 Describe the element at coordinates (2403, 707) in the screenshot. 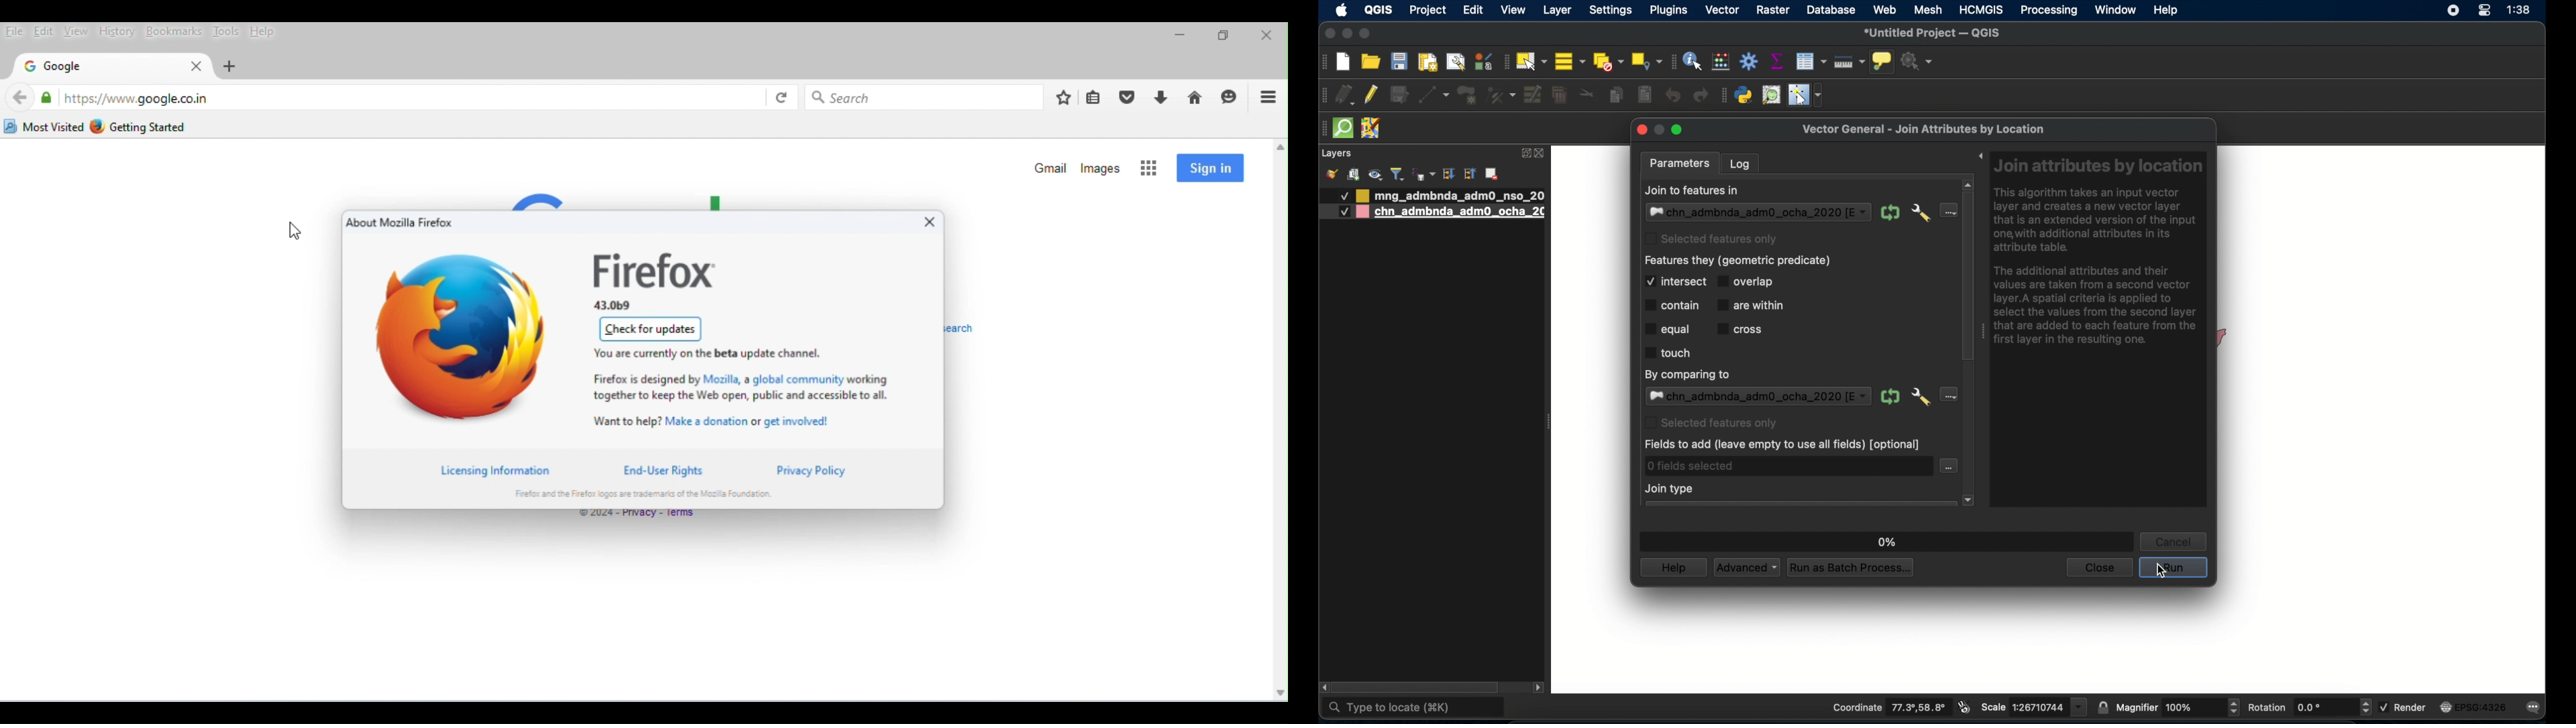

I see `render` at that location.